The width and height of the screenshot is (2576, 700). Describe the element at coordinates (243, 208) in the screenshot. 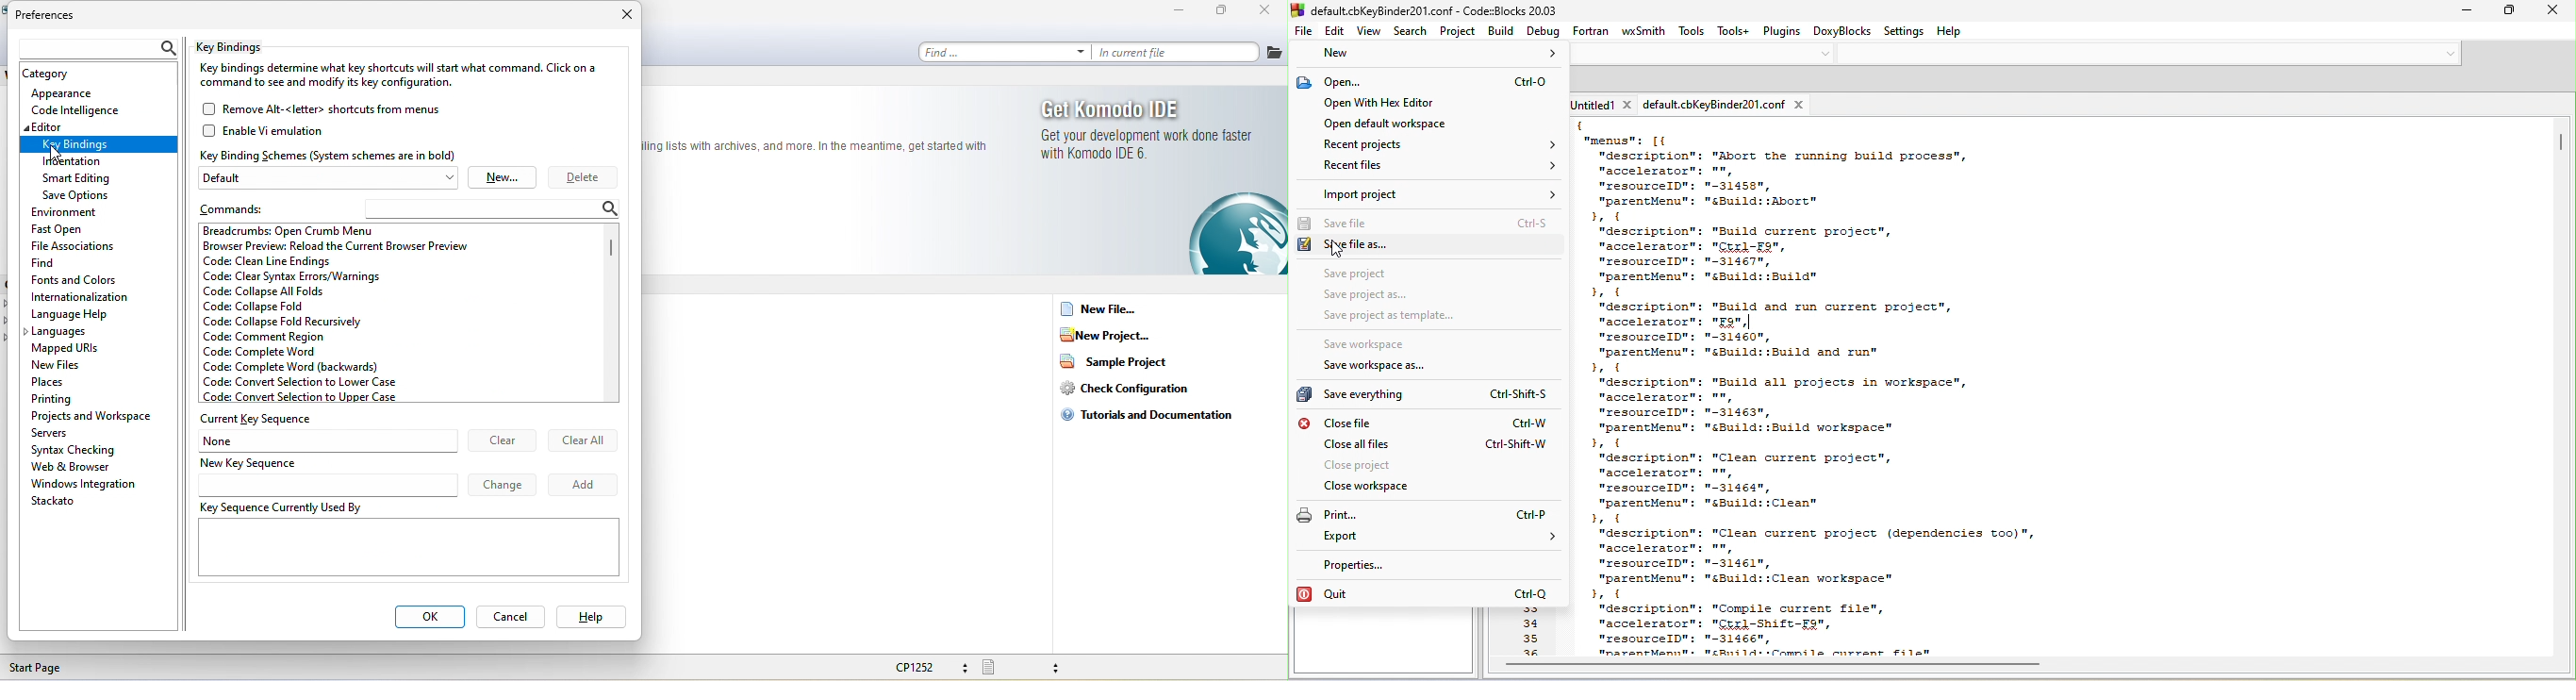

I see `commands` at that location.